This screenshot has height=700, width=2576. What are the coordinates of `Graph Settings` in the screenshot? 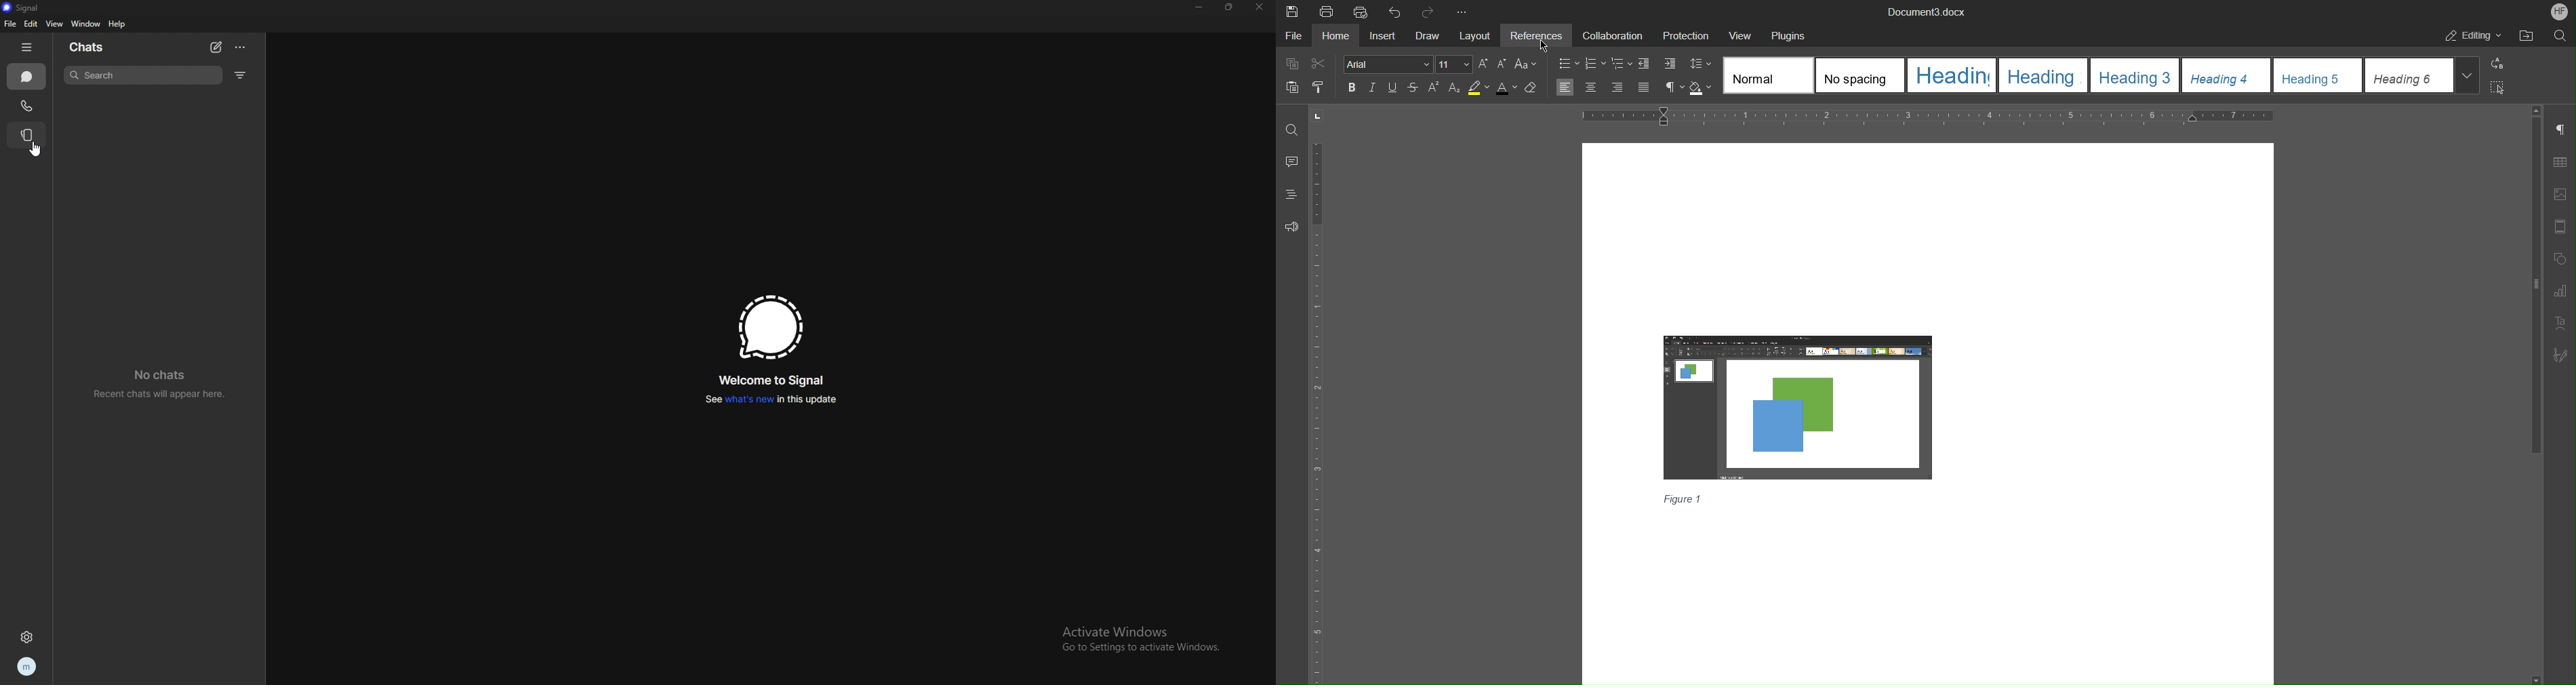 It's located at (2560, 292).